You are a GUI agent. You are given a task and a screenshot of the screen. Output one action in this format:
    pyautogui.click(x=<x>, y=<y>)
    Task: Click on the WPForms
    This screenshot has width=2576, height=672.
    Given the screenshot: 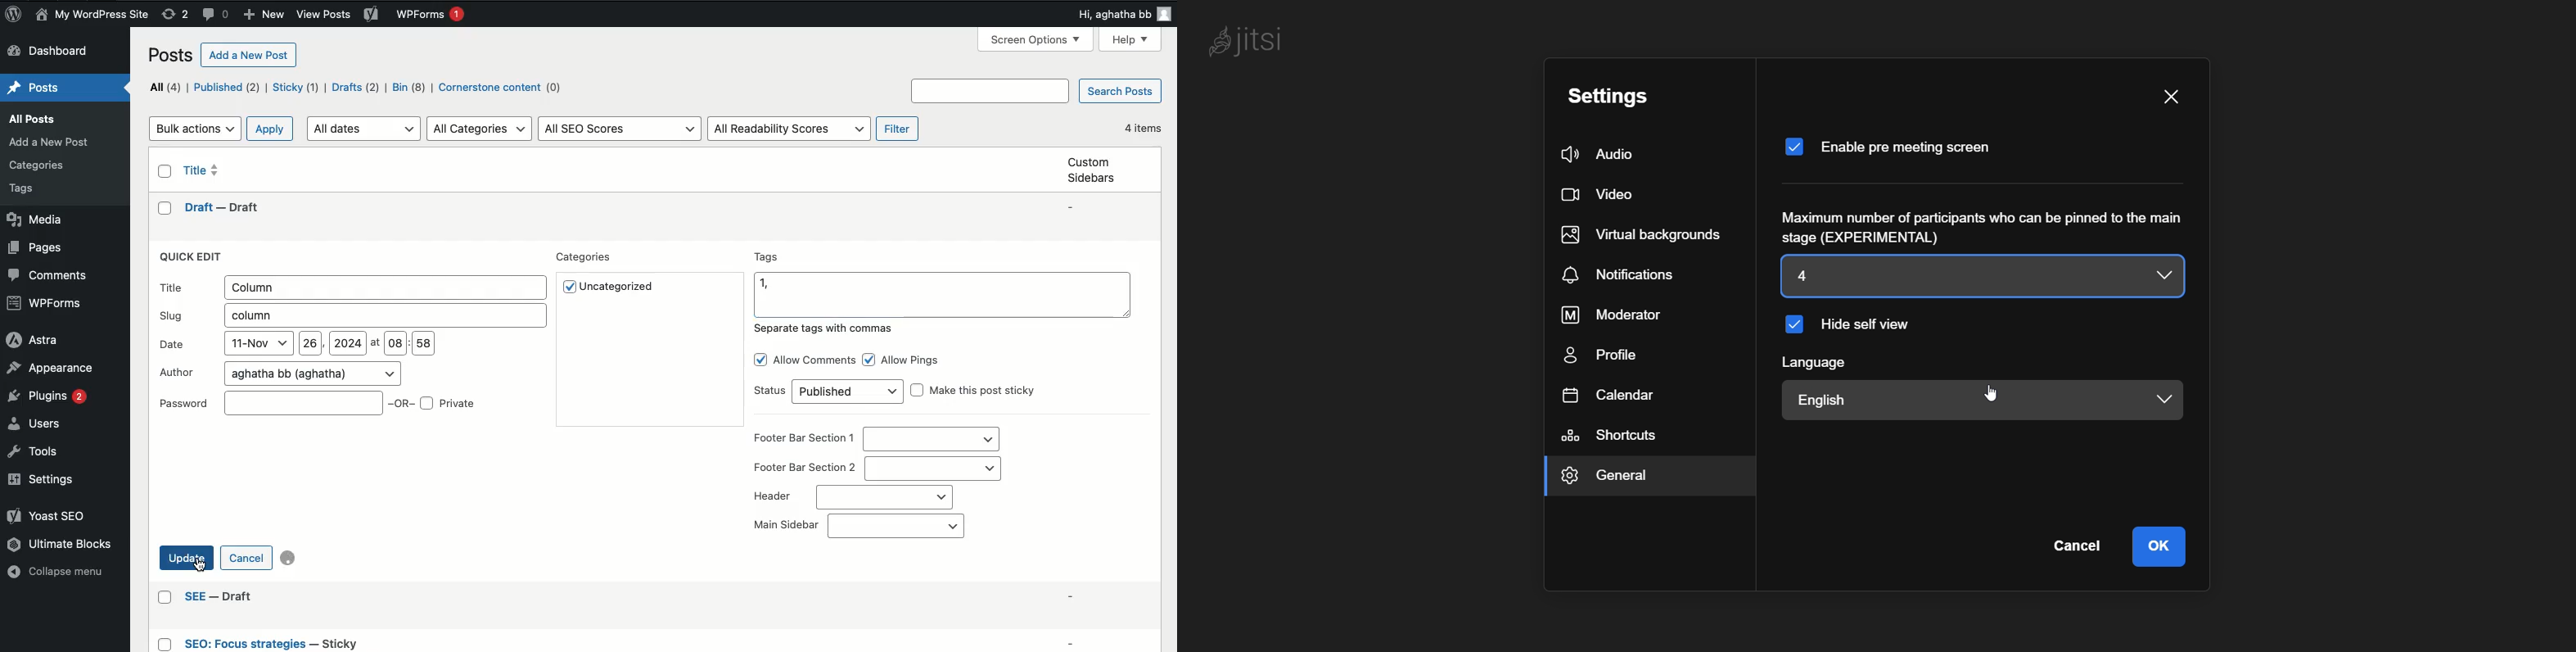 What is the action you would take?
    pyautogui.click(x=47, y=303)
    